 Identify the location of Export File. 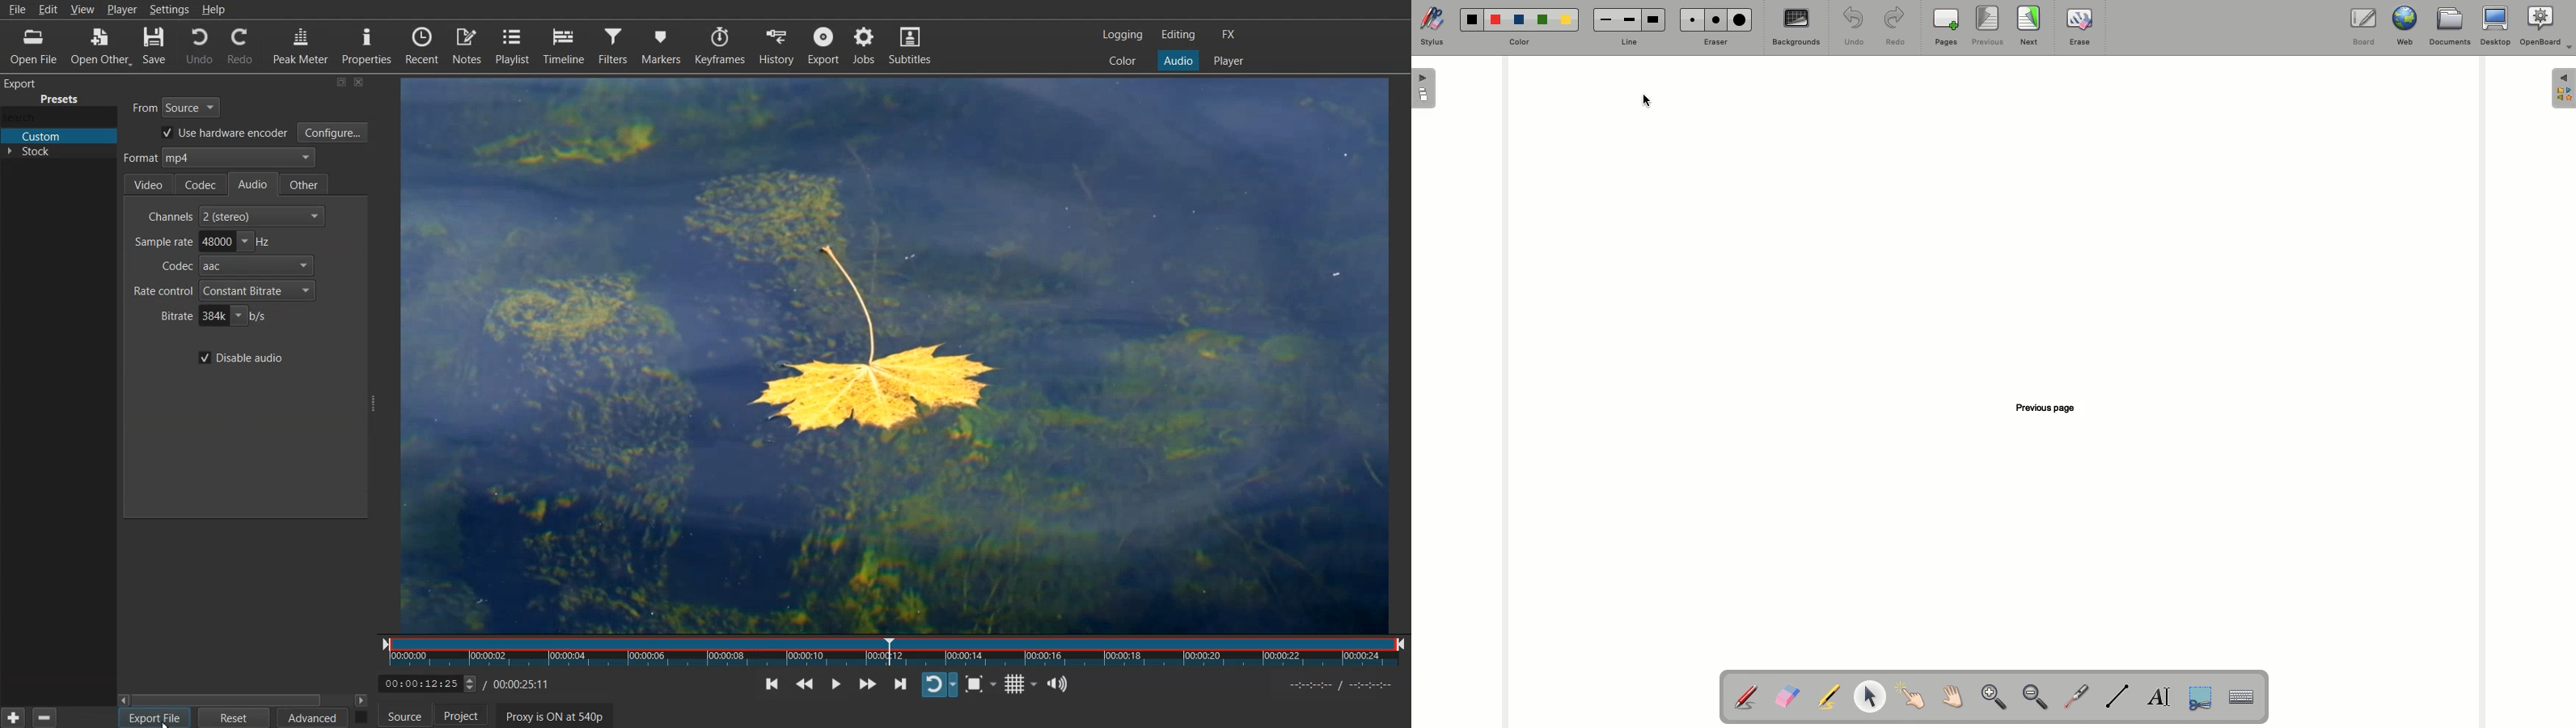
(154, 718).